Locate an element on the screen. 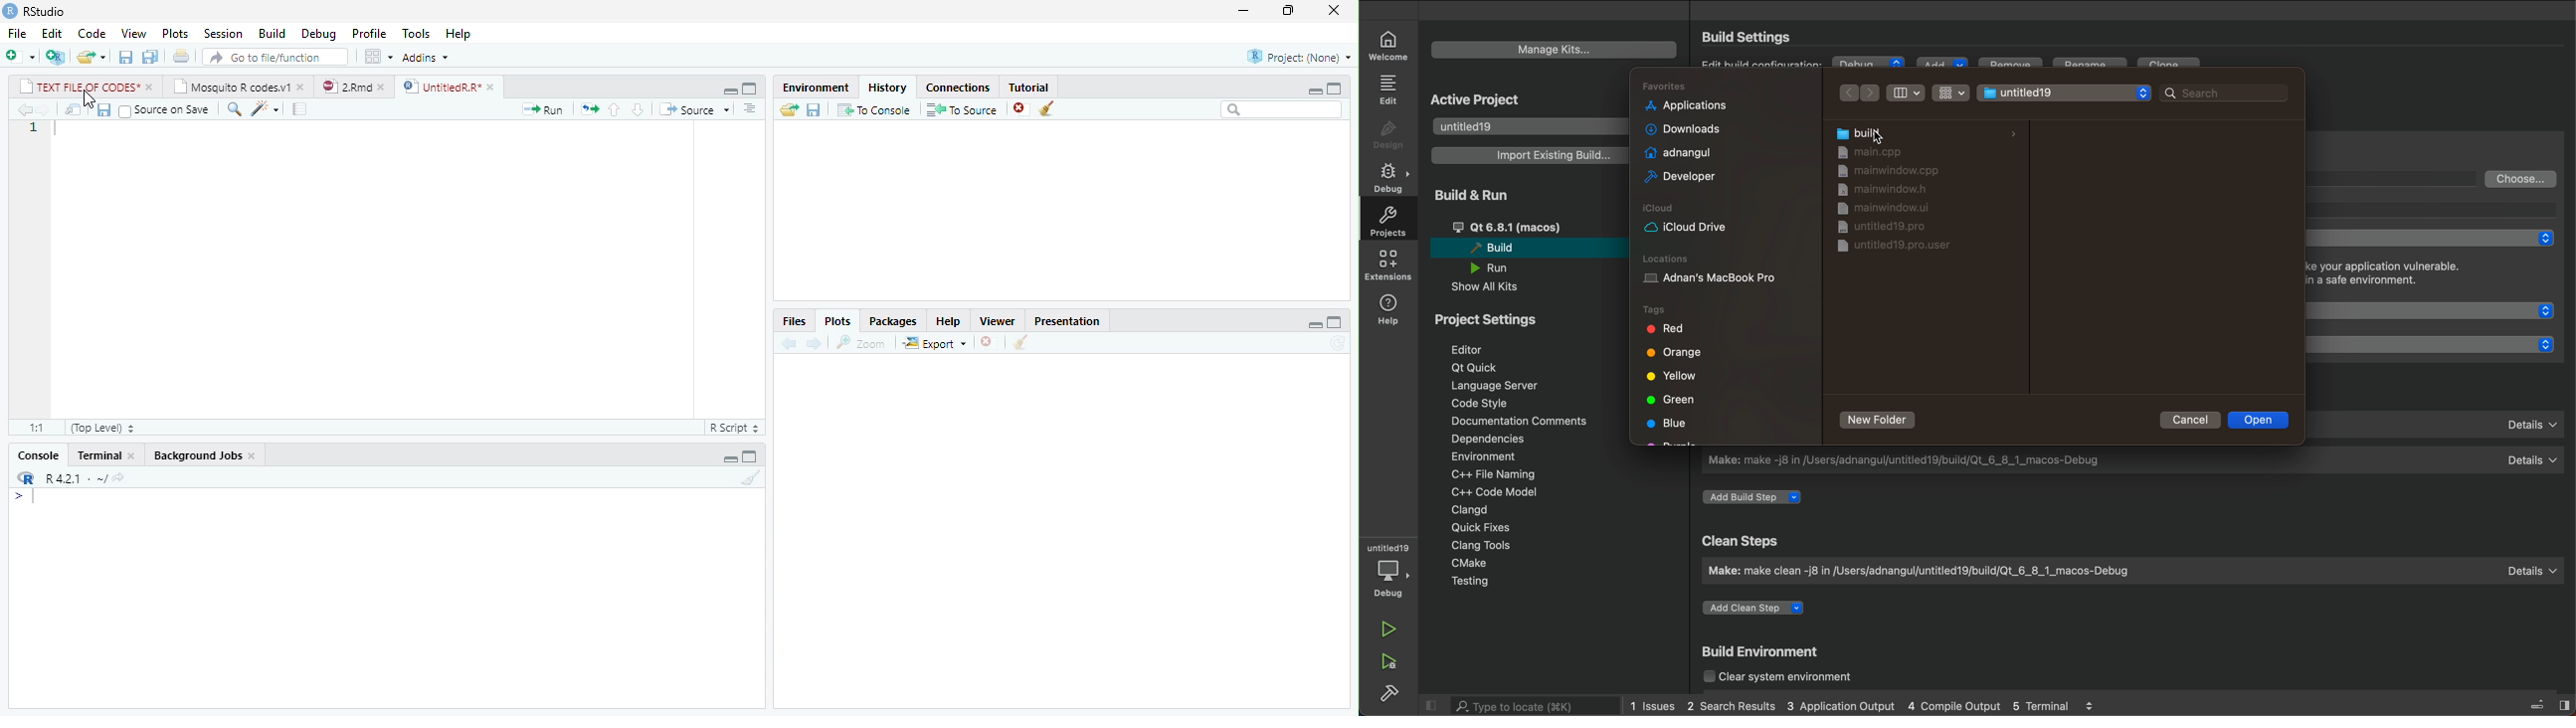 Image resolution: width=2576 pixels, height=728 pixels. close is located at coordinates (133, 456).